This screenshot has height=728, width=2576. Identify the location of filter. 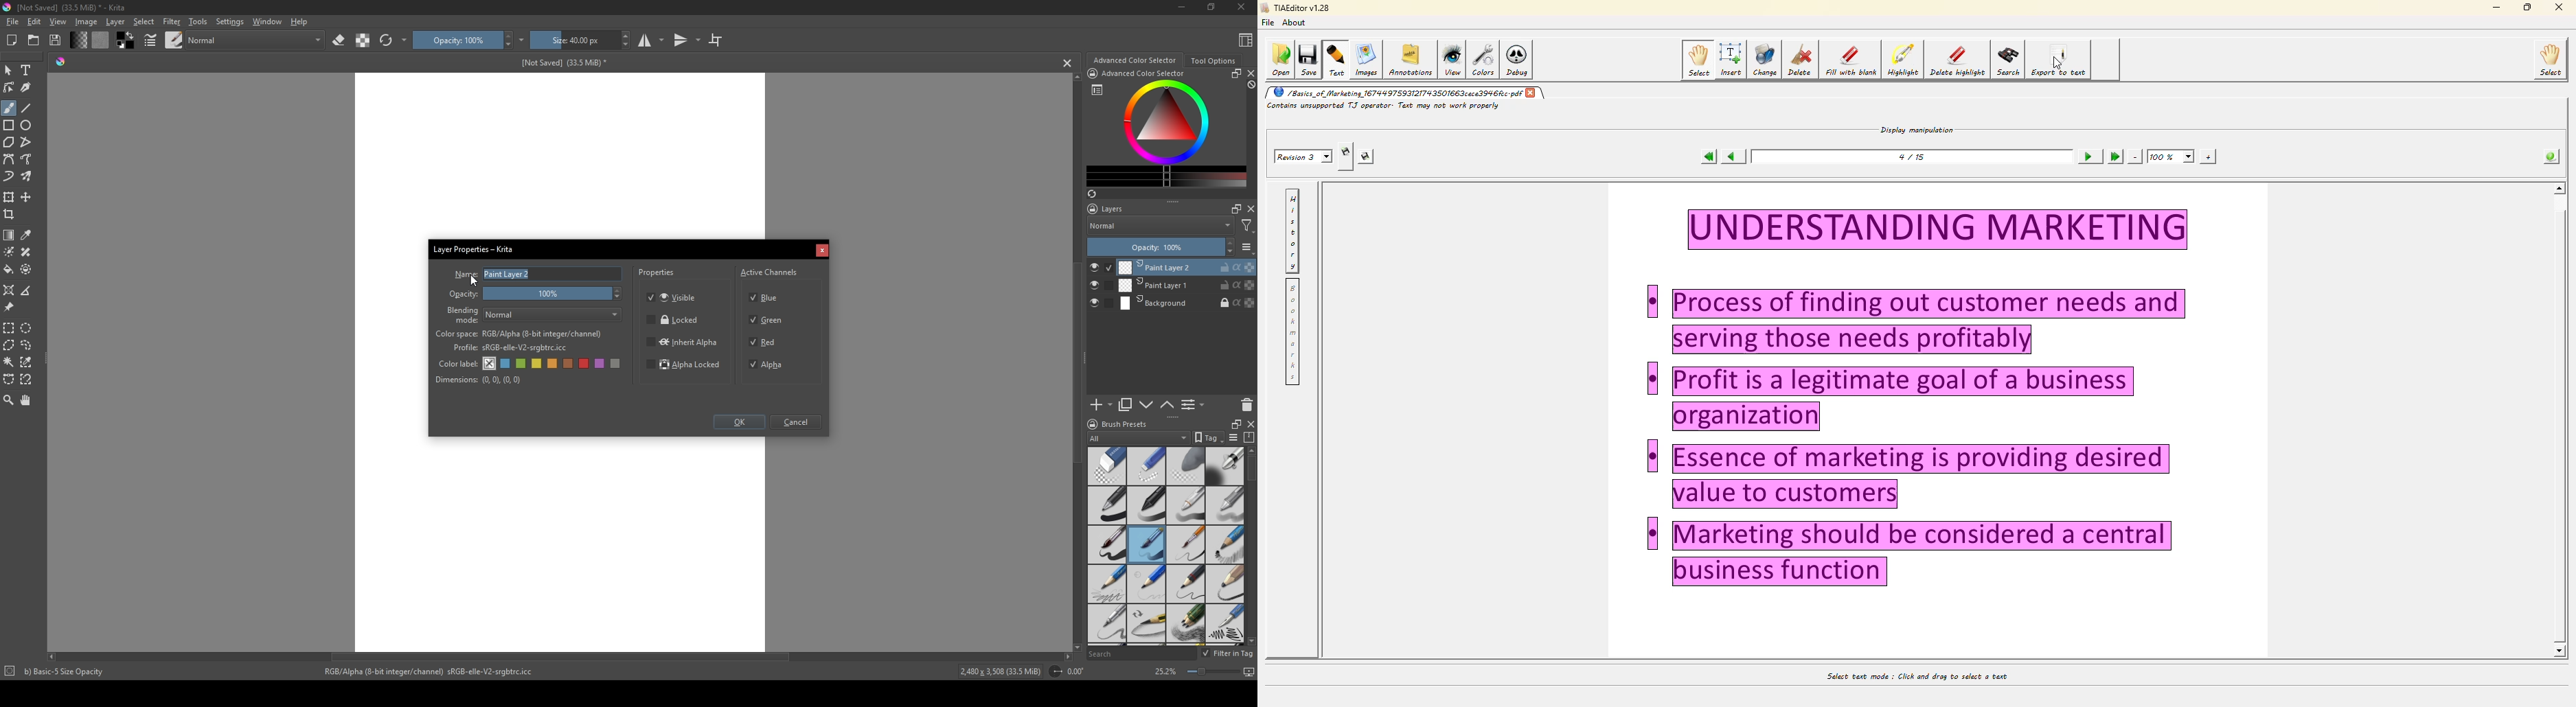
(1247, 226).